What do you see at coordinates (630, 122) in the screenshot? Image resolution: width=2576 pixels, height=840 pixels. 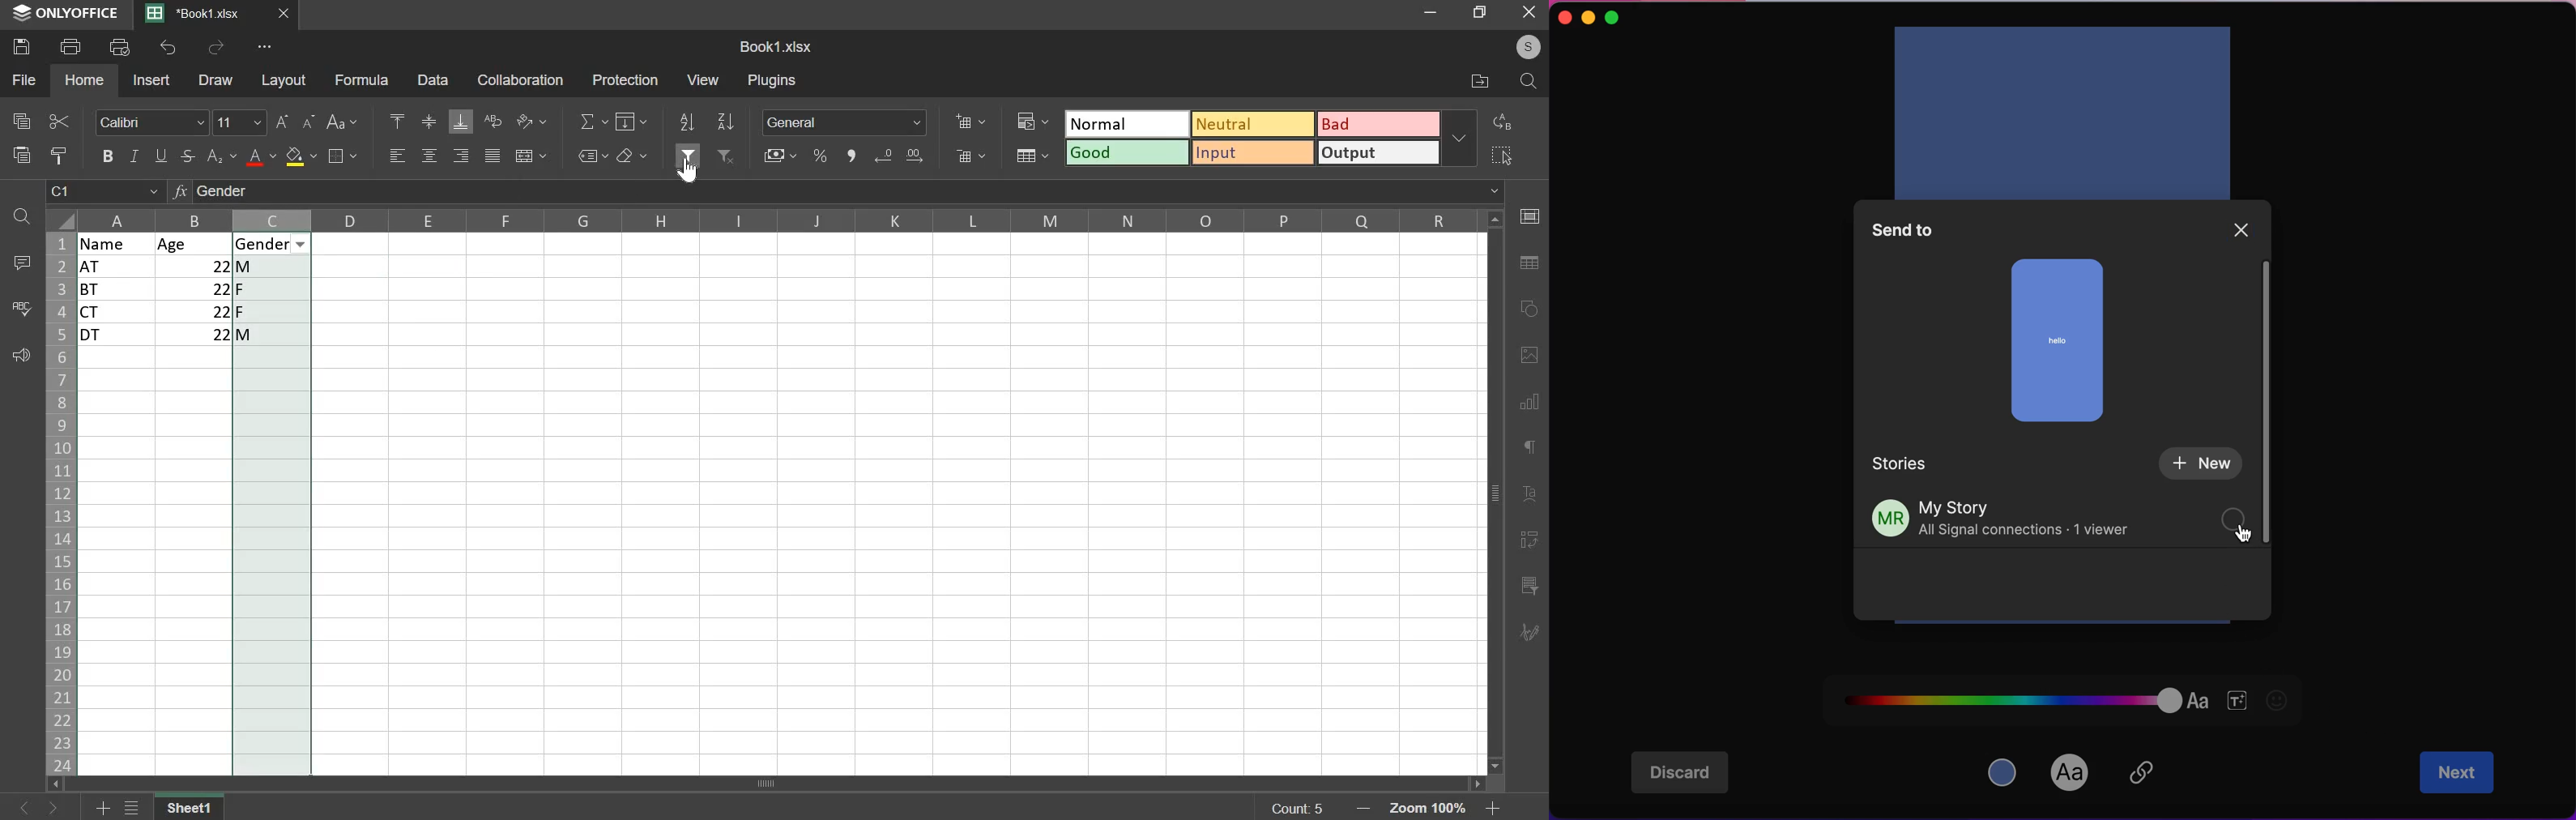 I see `fill` at bounding box center [630, 122].